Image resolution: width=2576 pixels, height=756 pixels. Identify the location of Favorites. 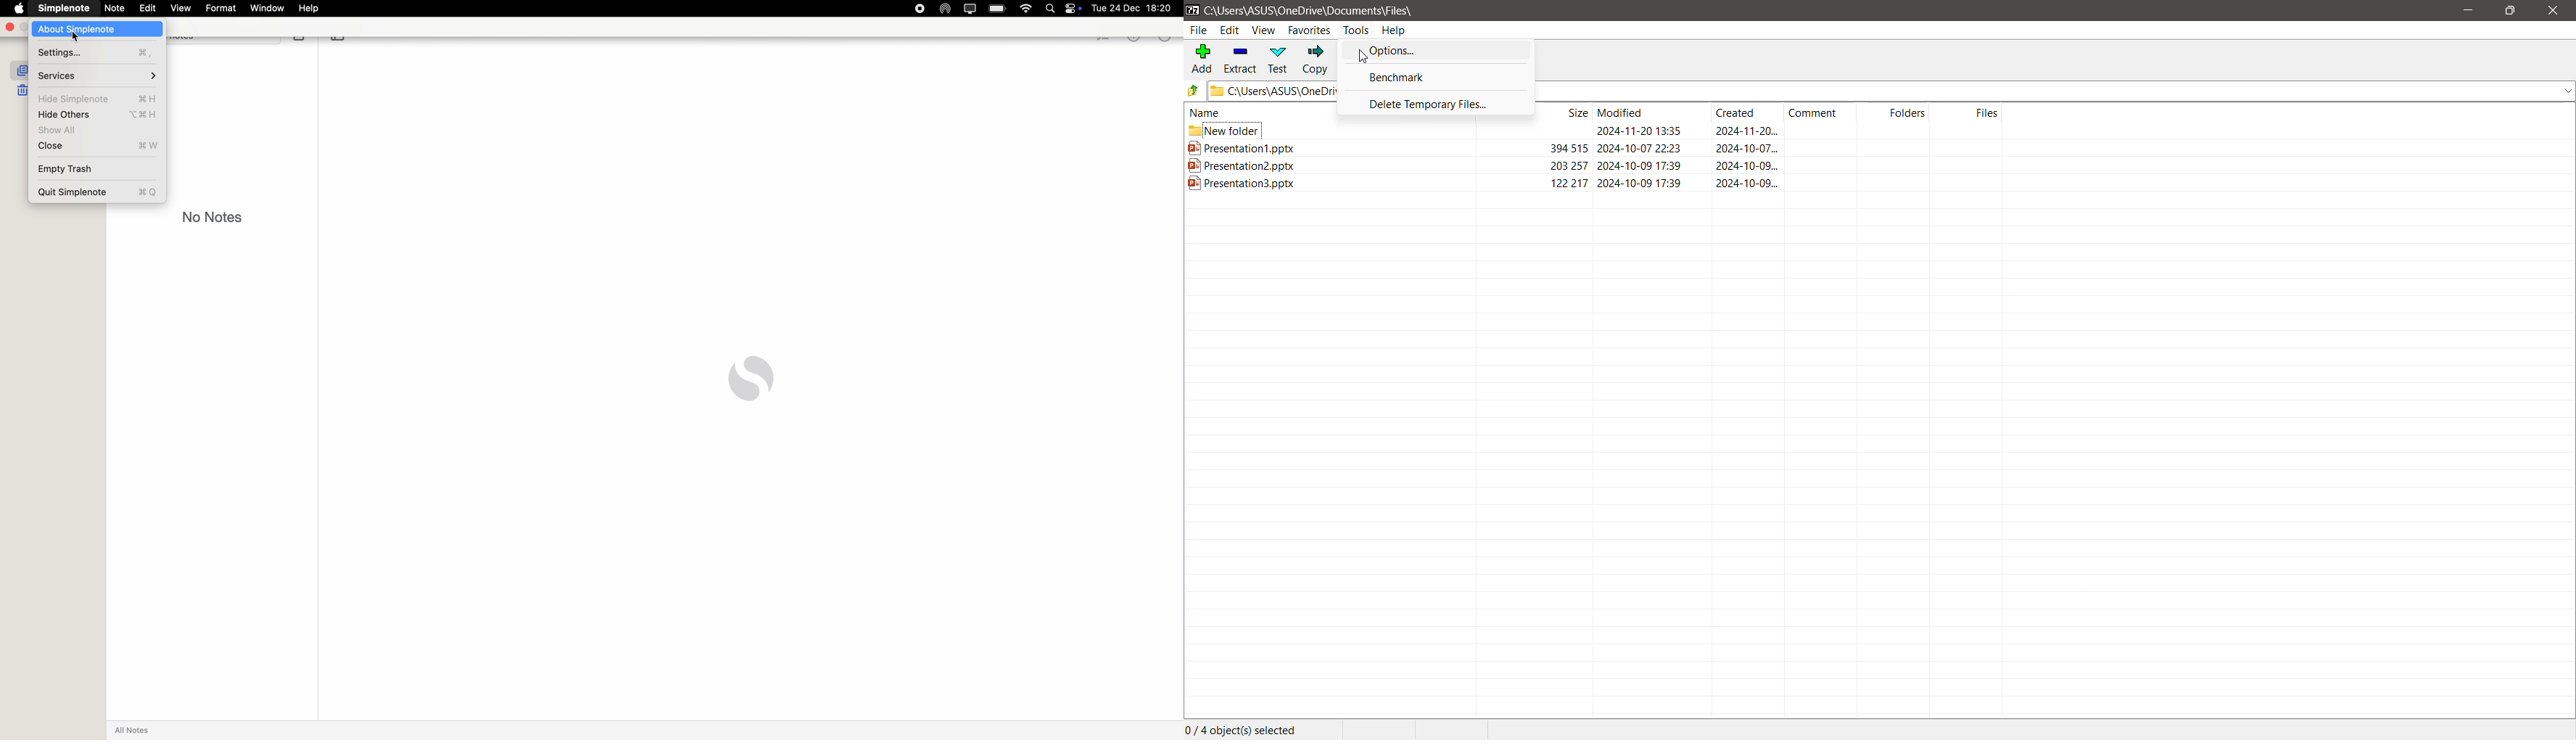
(1308, 31).